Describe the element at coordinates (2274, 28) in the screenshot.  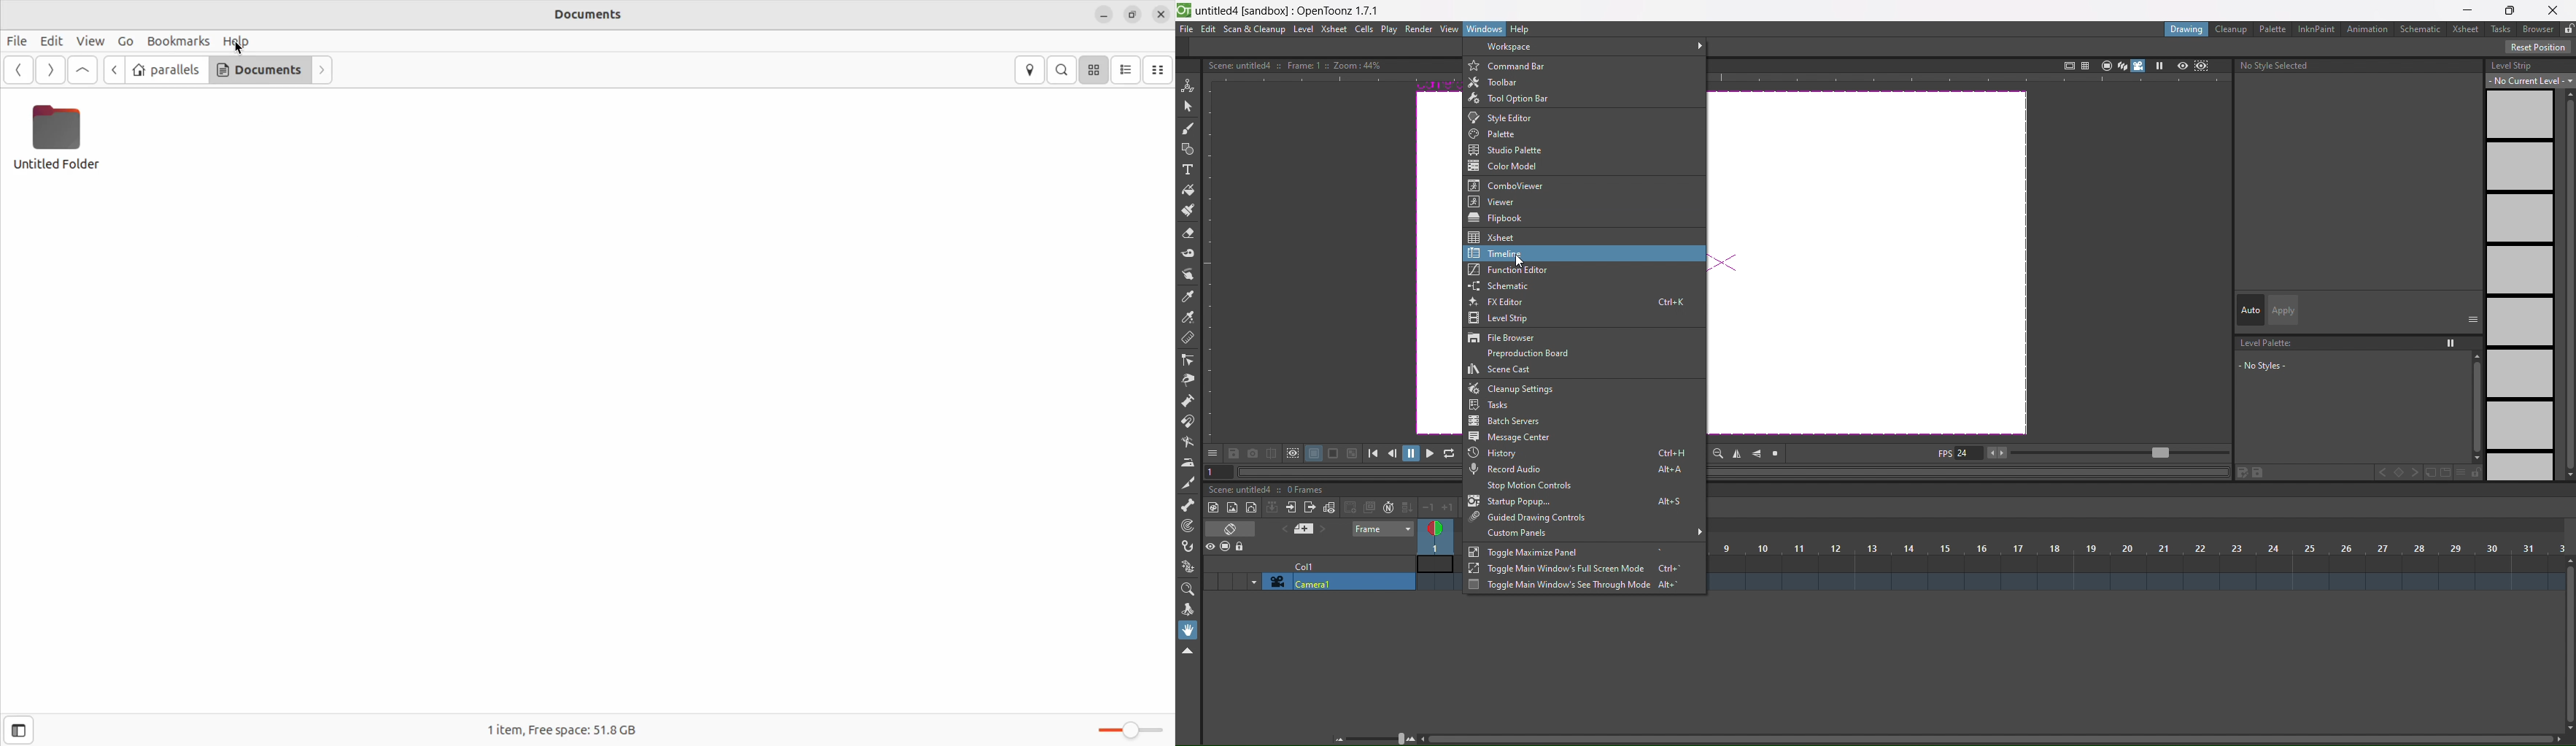
I see `palette` at that location.